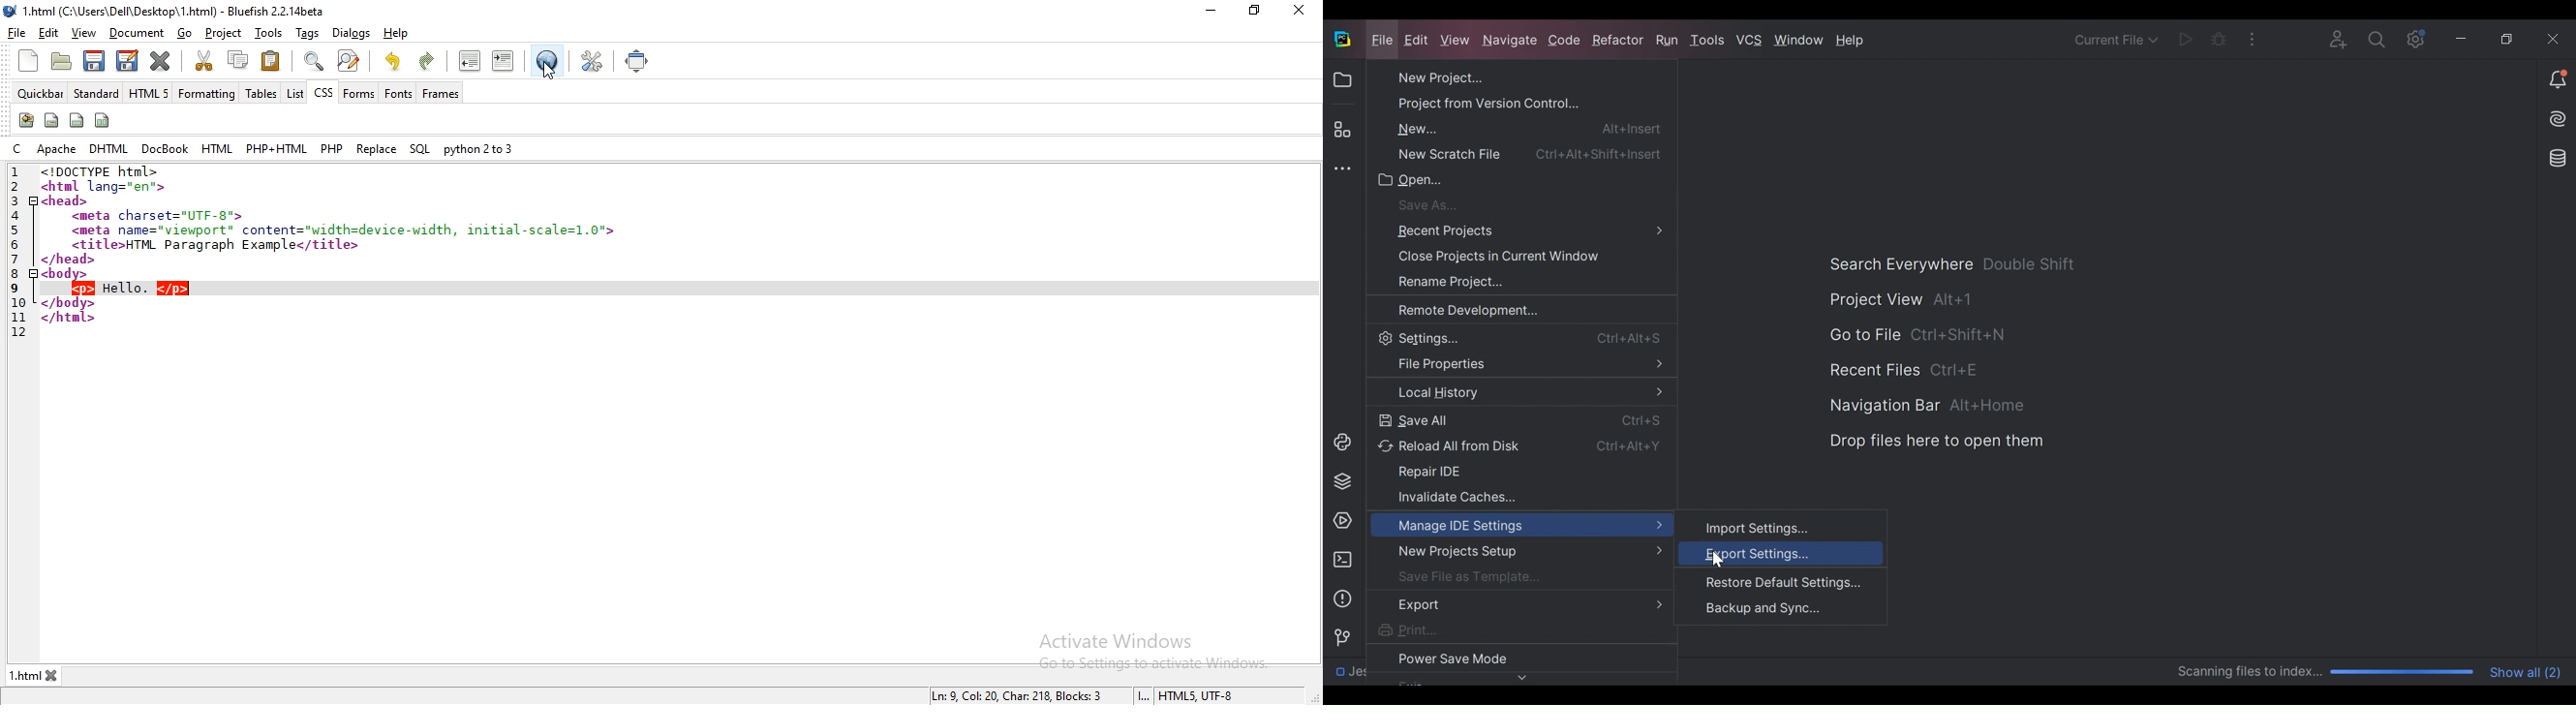 This screenshot has width=2576, height=728. Describe the element at coordinates (216, 148) in the screenshot. I see `html` at that location.